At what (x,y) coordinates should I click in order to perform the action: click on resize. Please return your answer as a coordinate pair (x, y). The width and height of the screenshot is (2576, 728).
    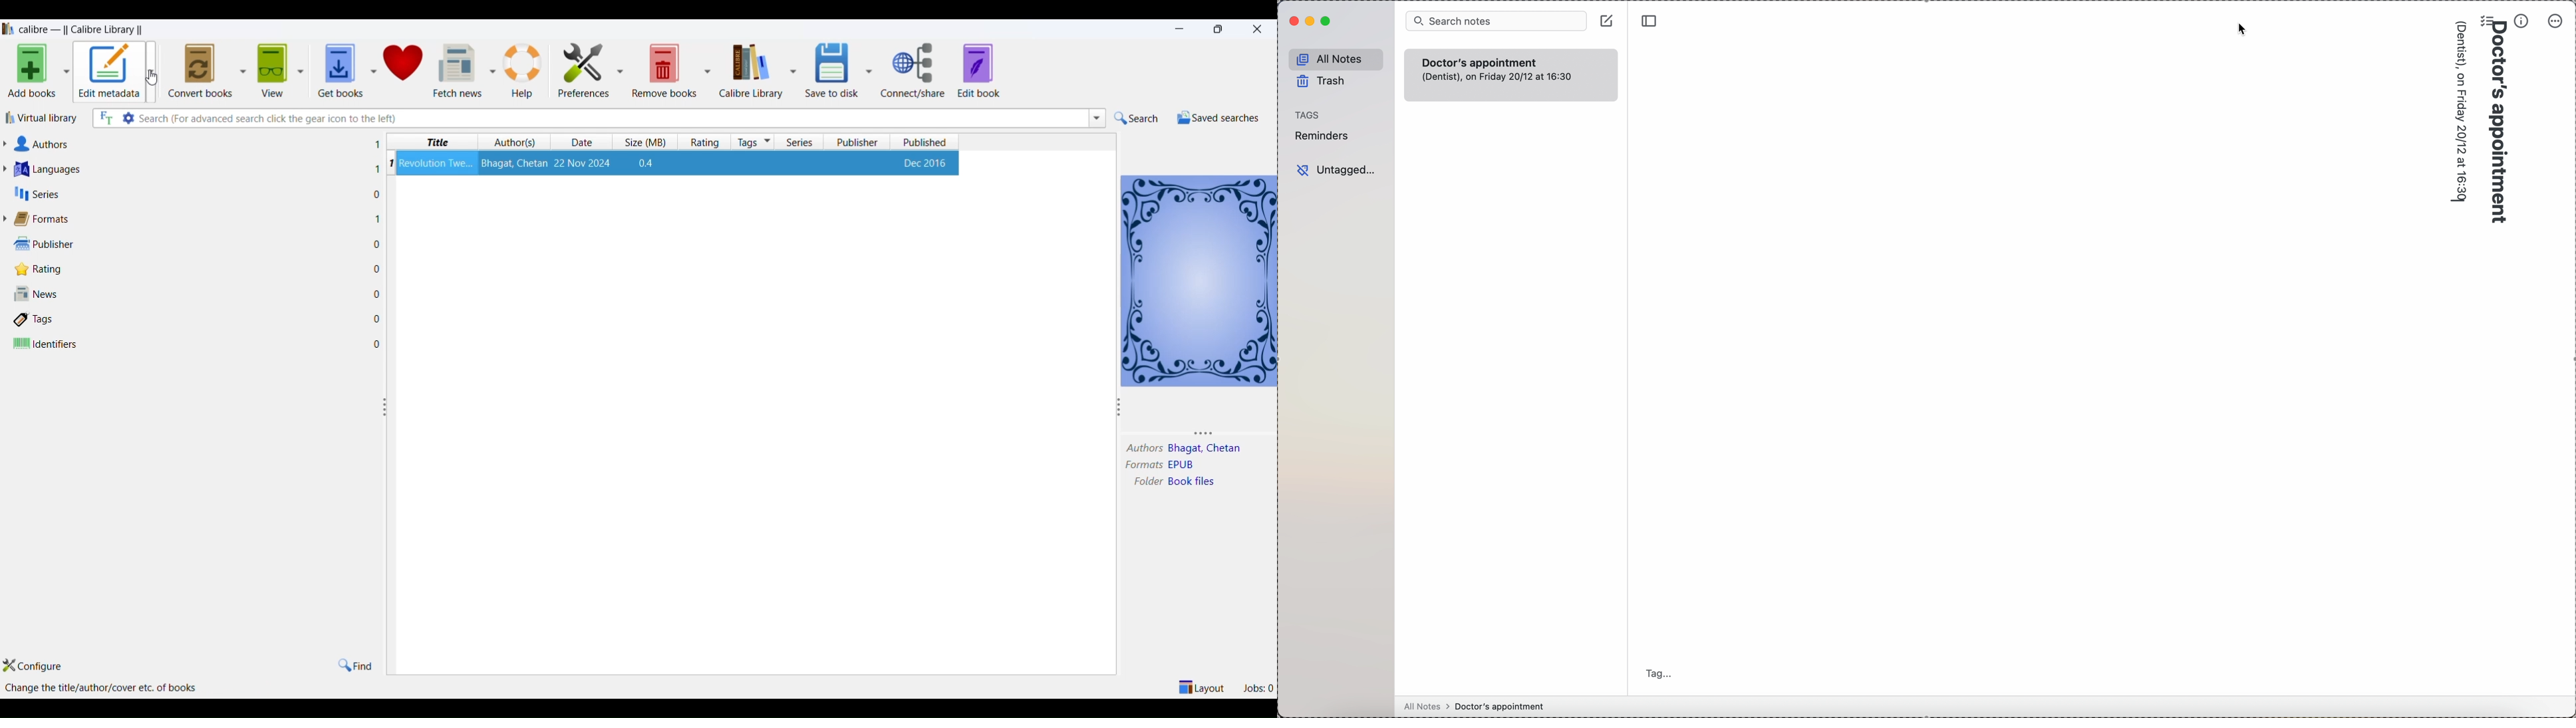
    Looking at the image, I should click on (1119, 410).